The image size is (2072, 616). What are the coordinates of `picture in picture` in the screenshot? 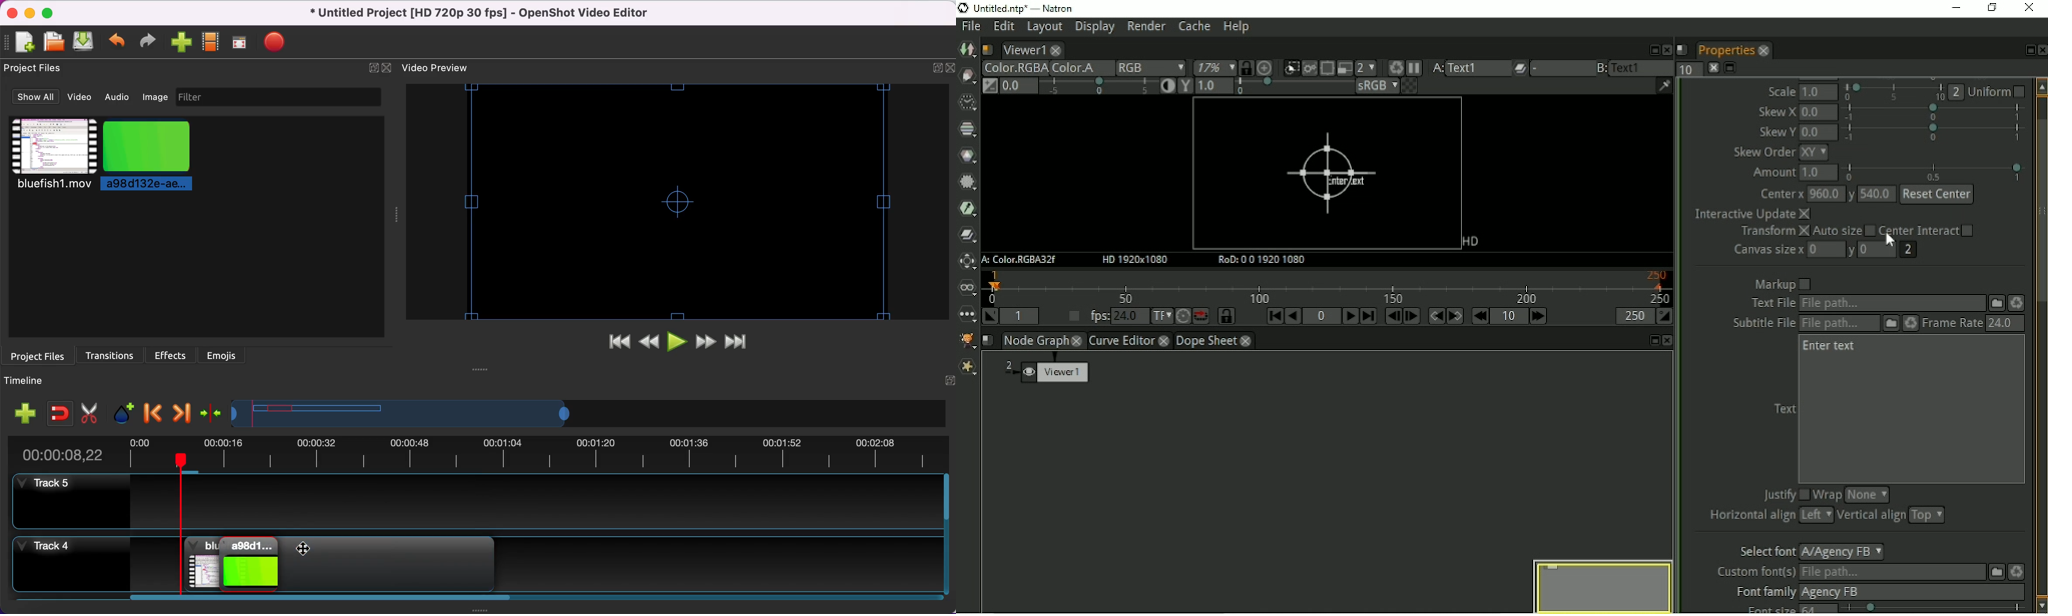 It's located at (251, 565).